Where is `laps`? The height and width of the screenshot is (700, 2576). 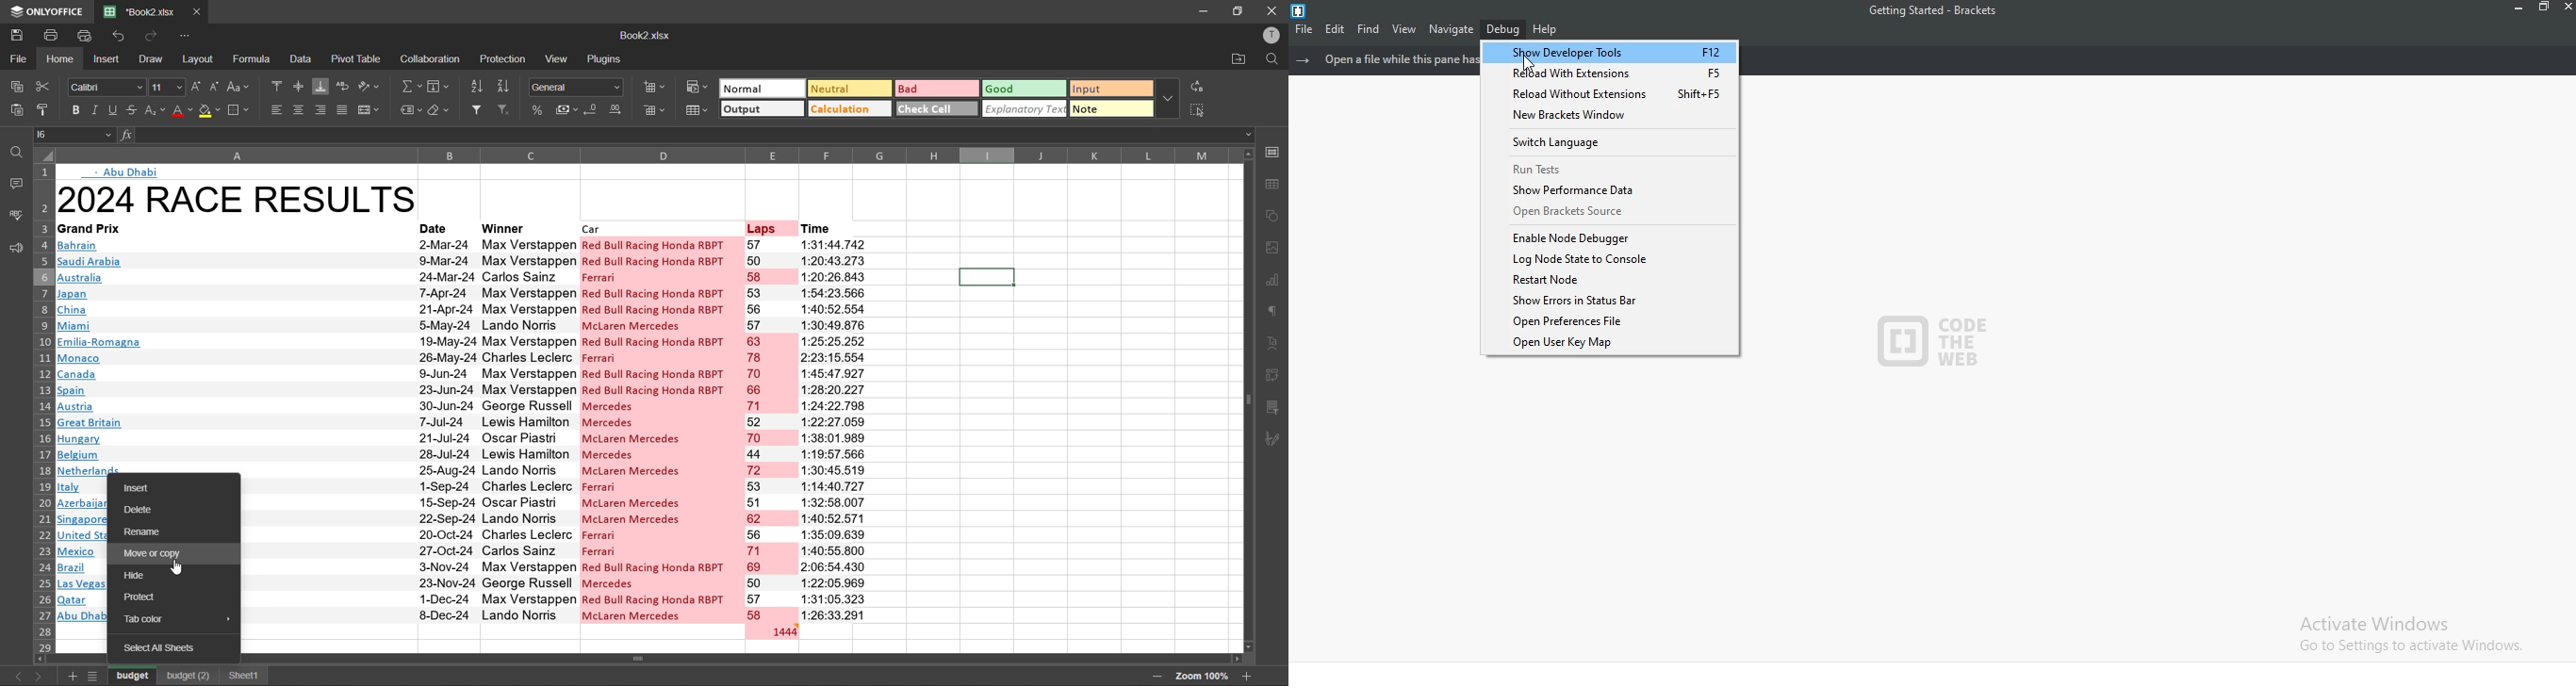
laps is located at coordinates (769, 228).